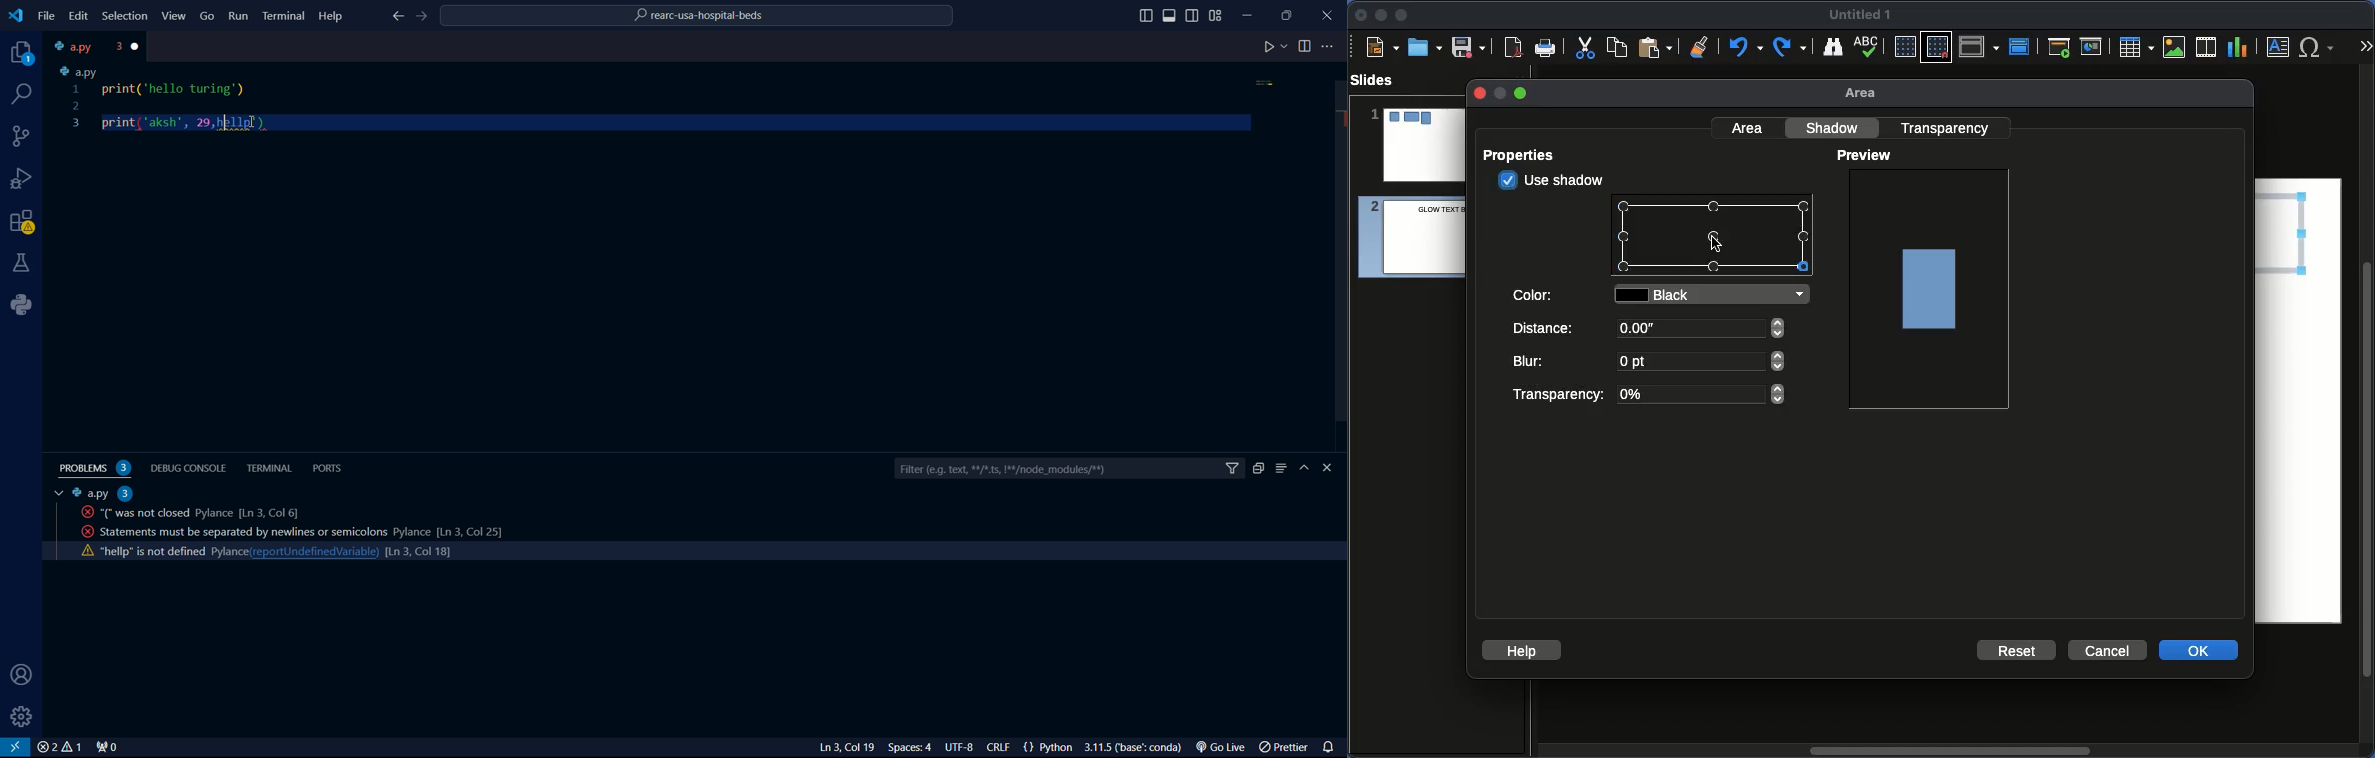 The height and width of the screenshot is (784, 2380). What do you see at coordinates (2237, 48) in the screenshot?
I see `Chart` at bounding box center [2237, 48].